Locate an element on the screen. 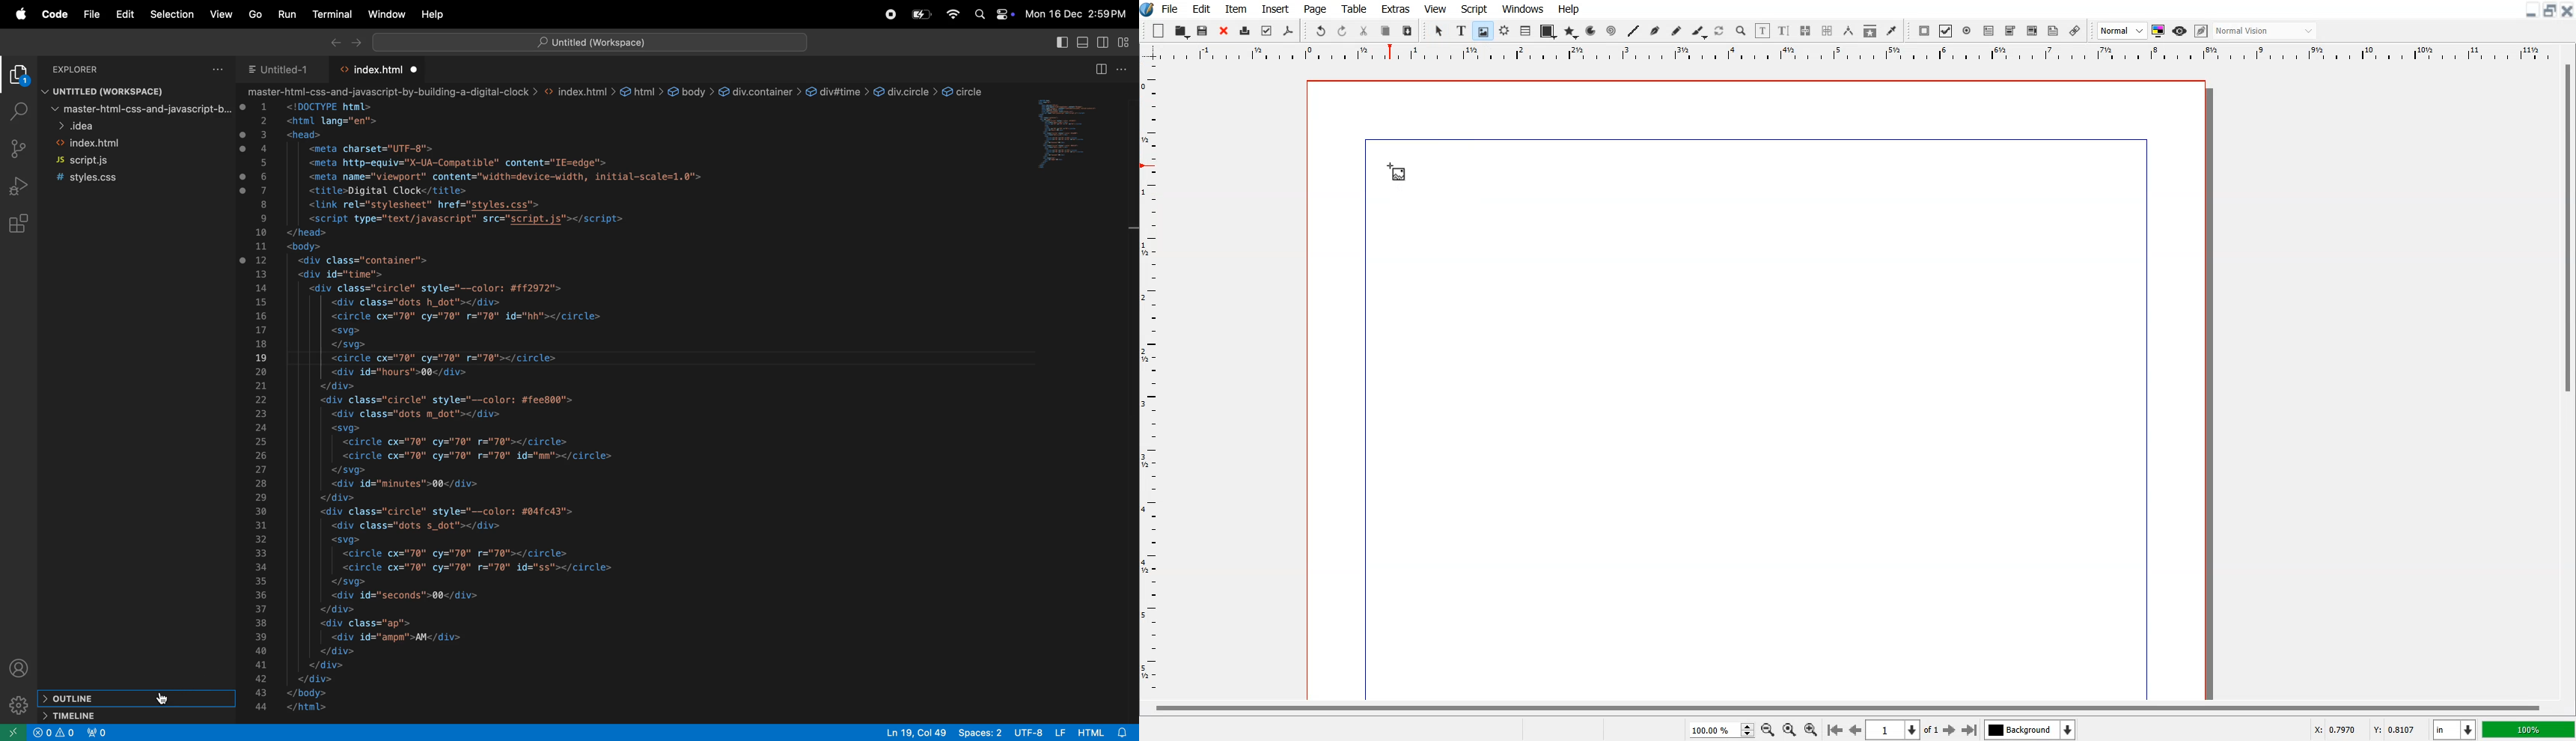 This screenshot has height=756, width=2576. Text Annotation is located at coordinates (2054, 31).